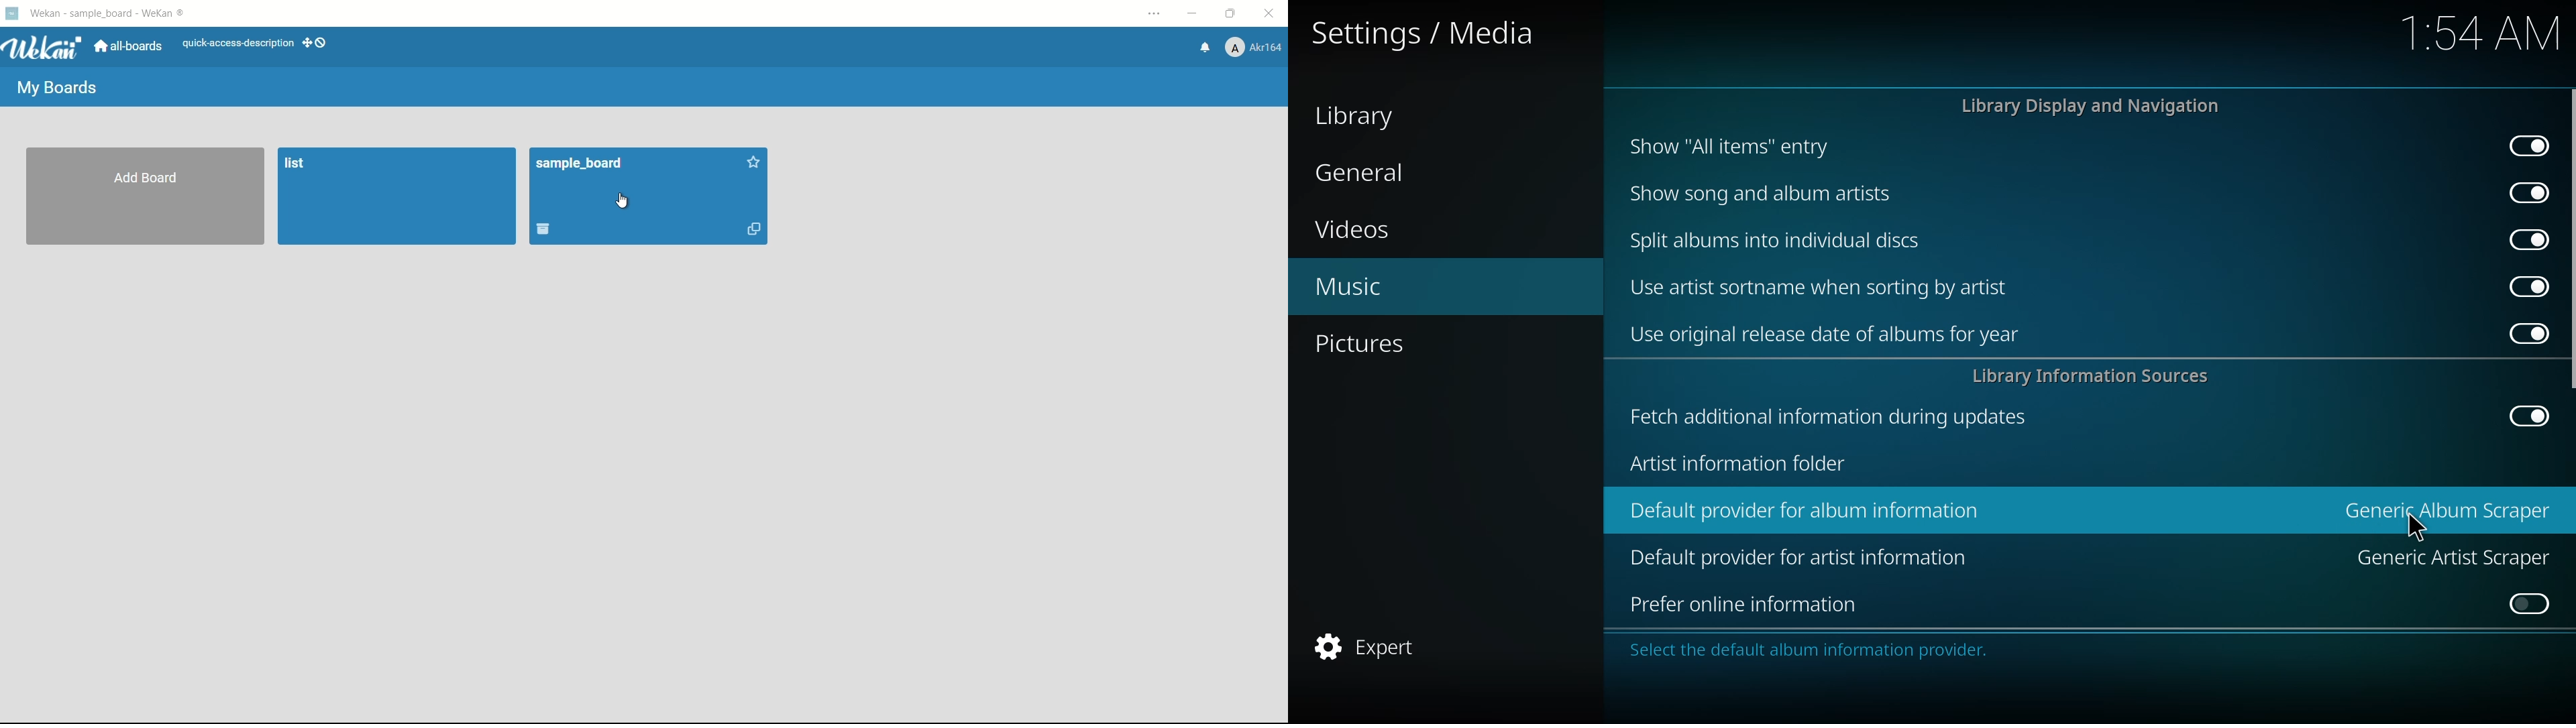  I want to click on general, so click(1371, 173).